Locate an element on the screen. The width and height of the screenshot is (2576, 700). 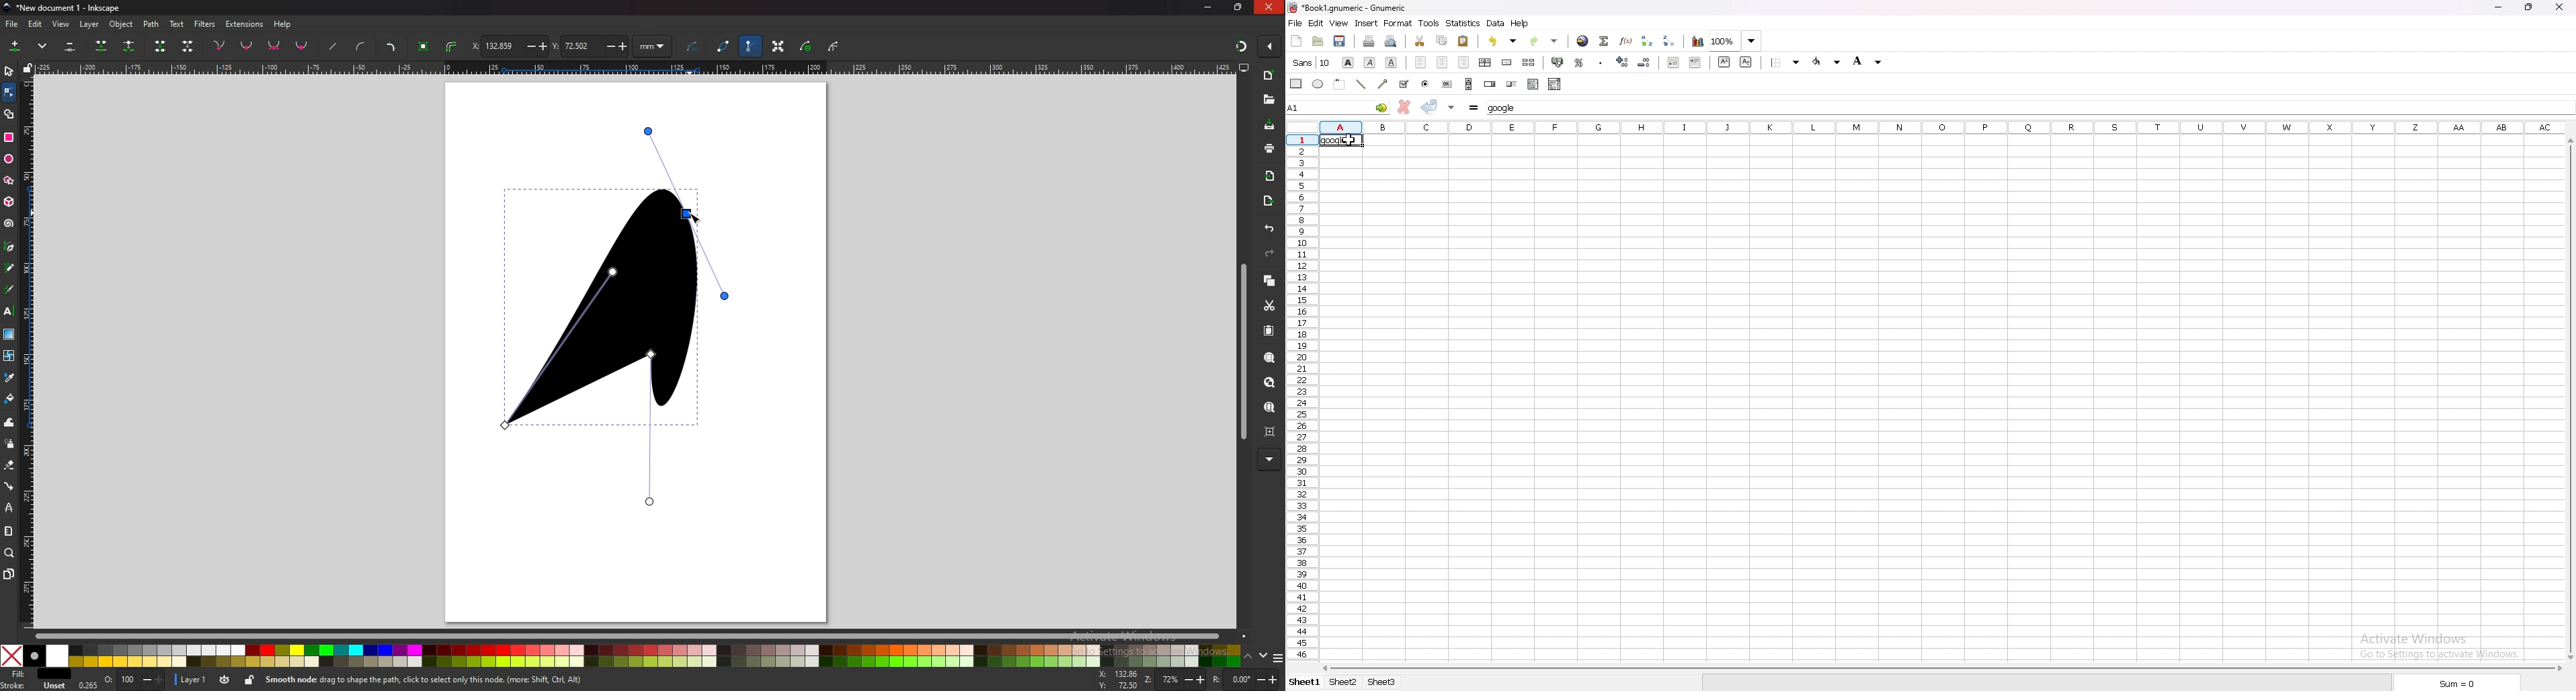
eraser is located at coordinates (10, 465).